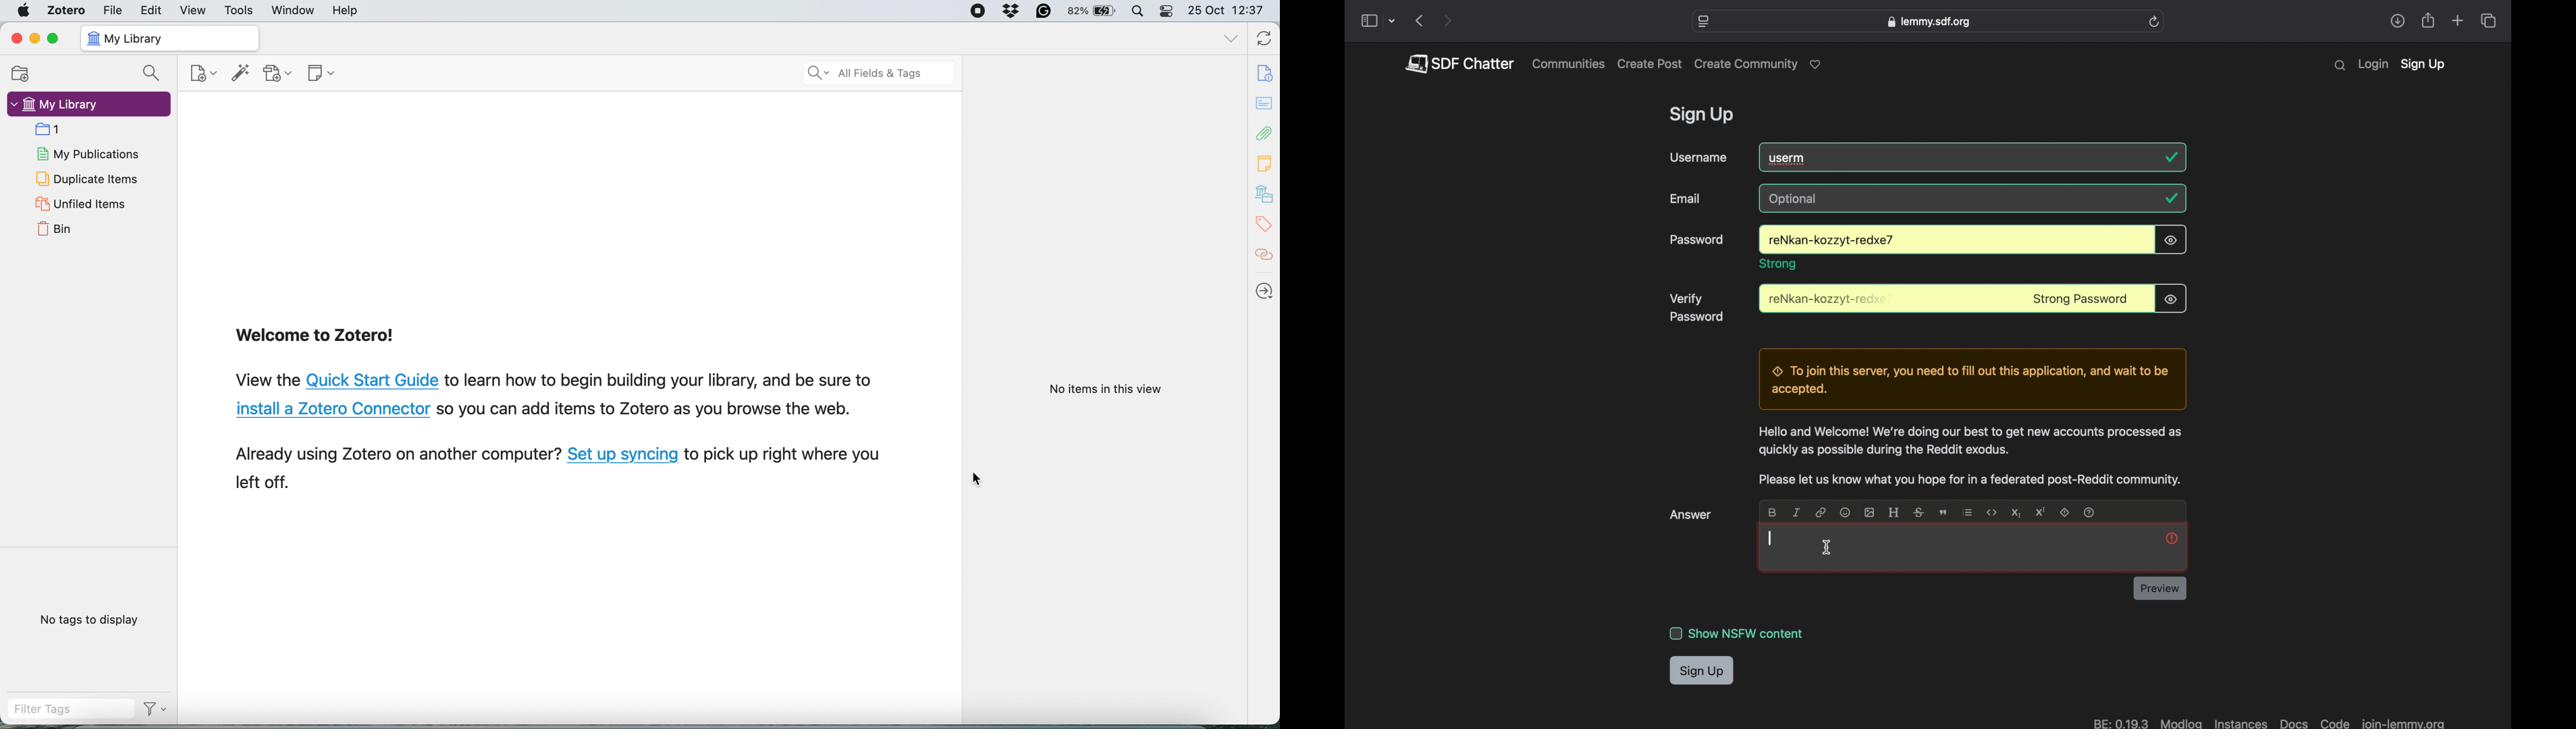 The width and height of the screenshot is (2576, 756). I want to click on new item, so click(204, 73).